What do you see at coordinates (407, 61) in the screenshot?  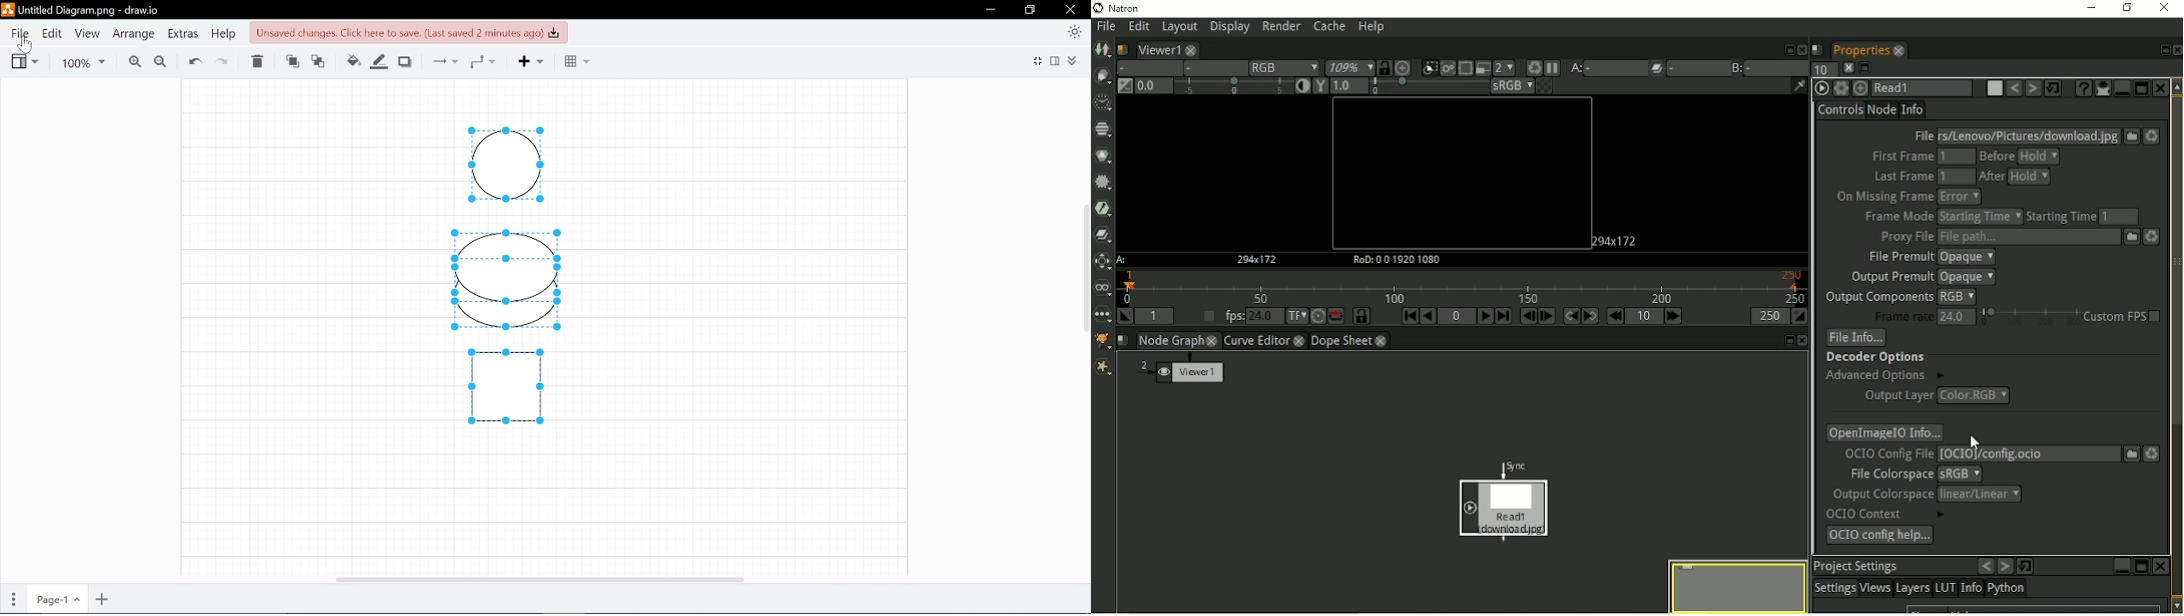 I see `Shadow` at bounding box center [407, 61].